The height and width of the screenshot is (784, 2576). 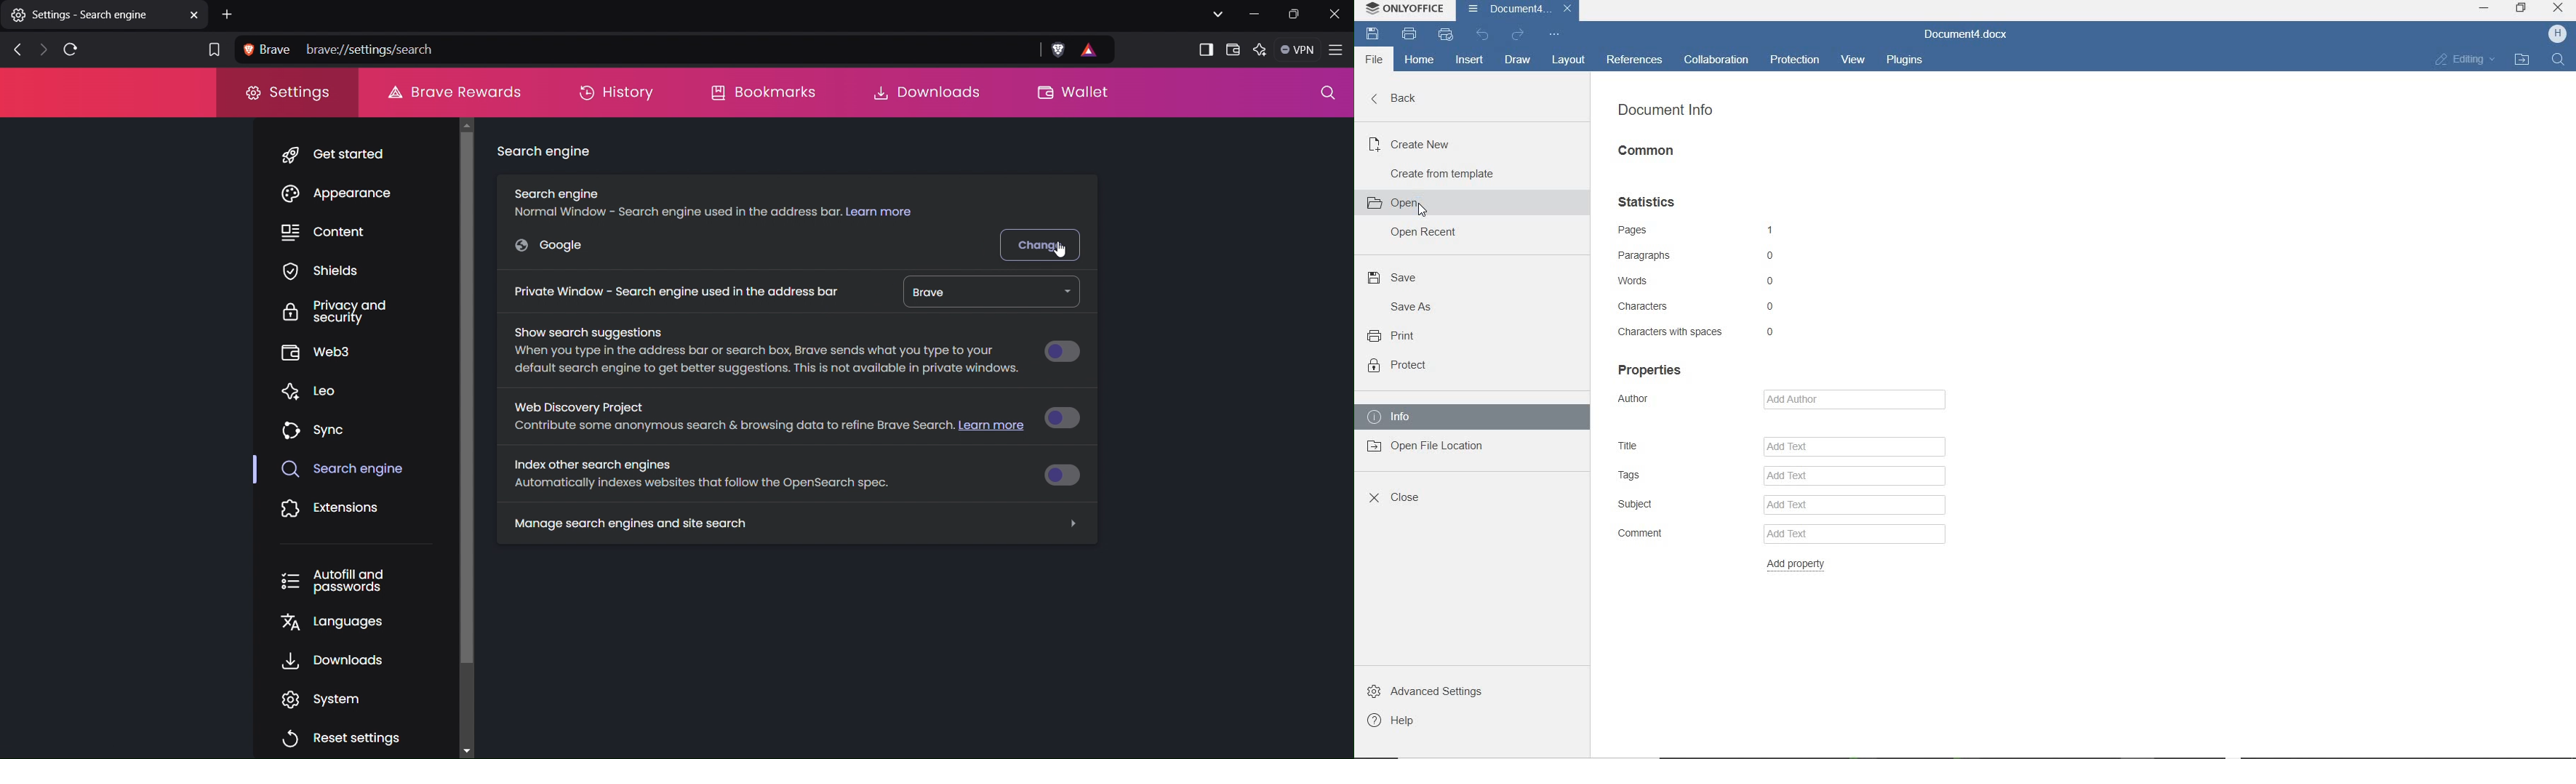 I want to click on Get Started, so click(x=345, y=153).